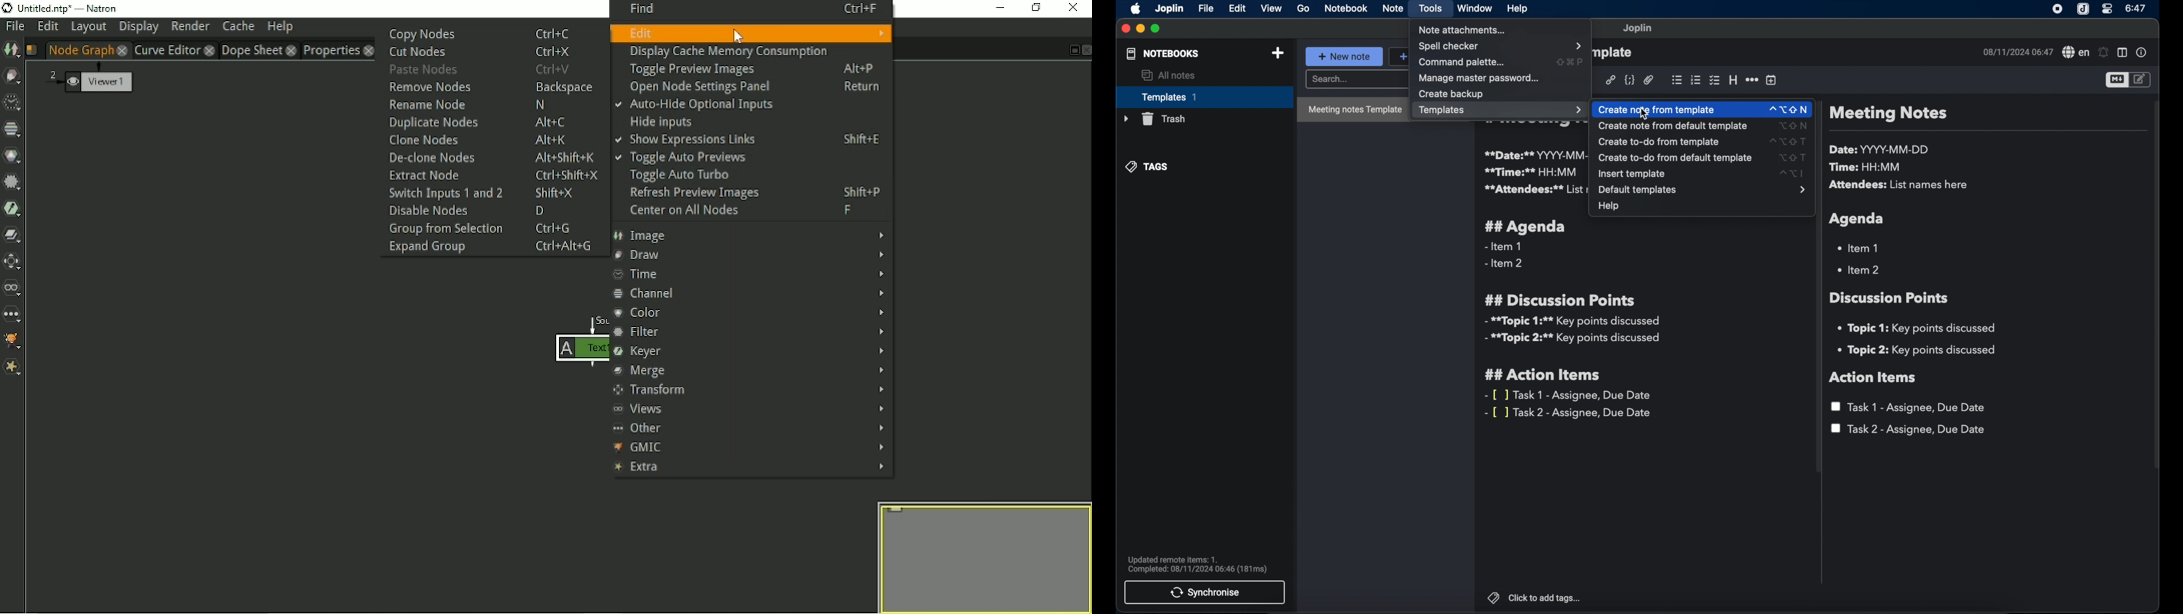 Image resolution: width=2184 pixels, height=616 pixels. Describe the element at coordinates (1706, 126) in the screenshot. I see `create note from default template` at that location.